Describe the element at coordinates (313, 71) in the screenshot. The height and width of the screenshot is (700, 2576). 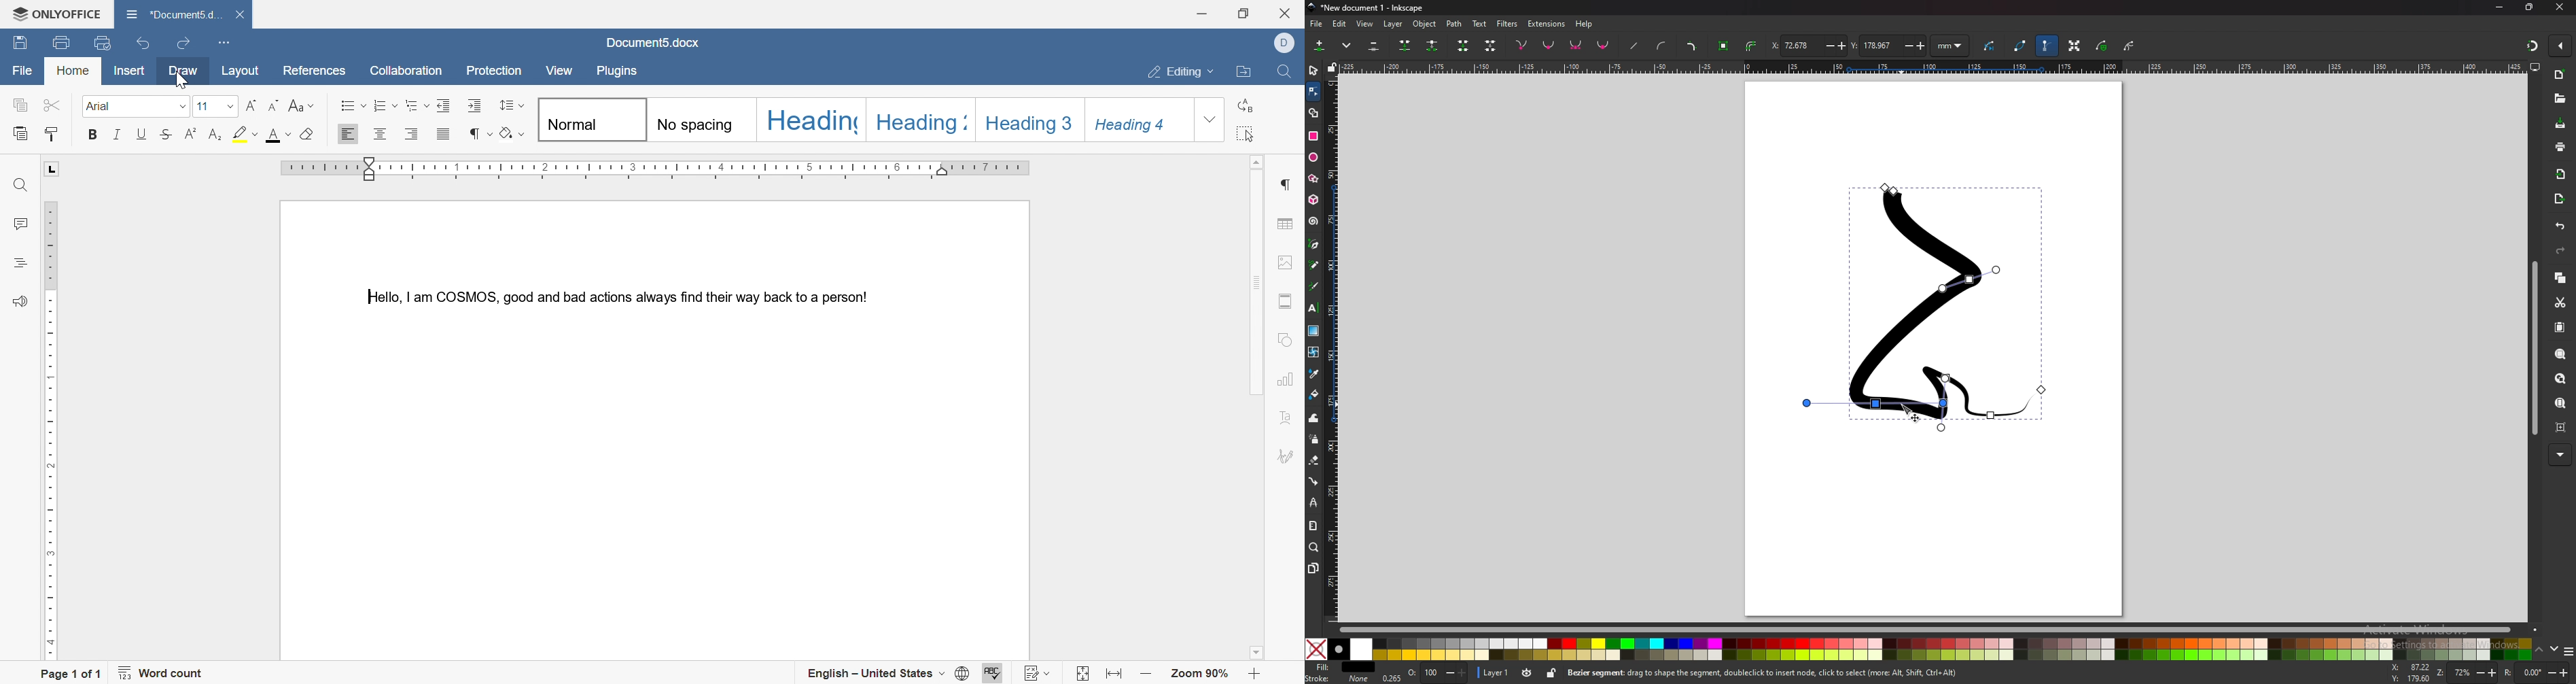
I see `references` at that location.